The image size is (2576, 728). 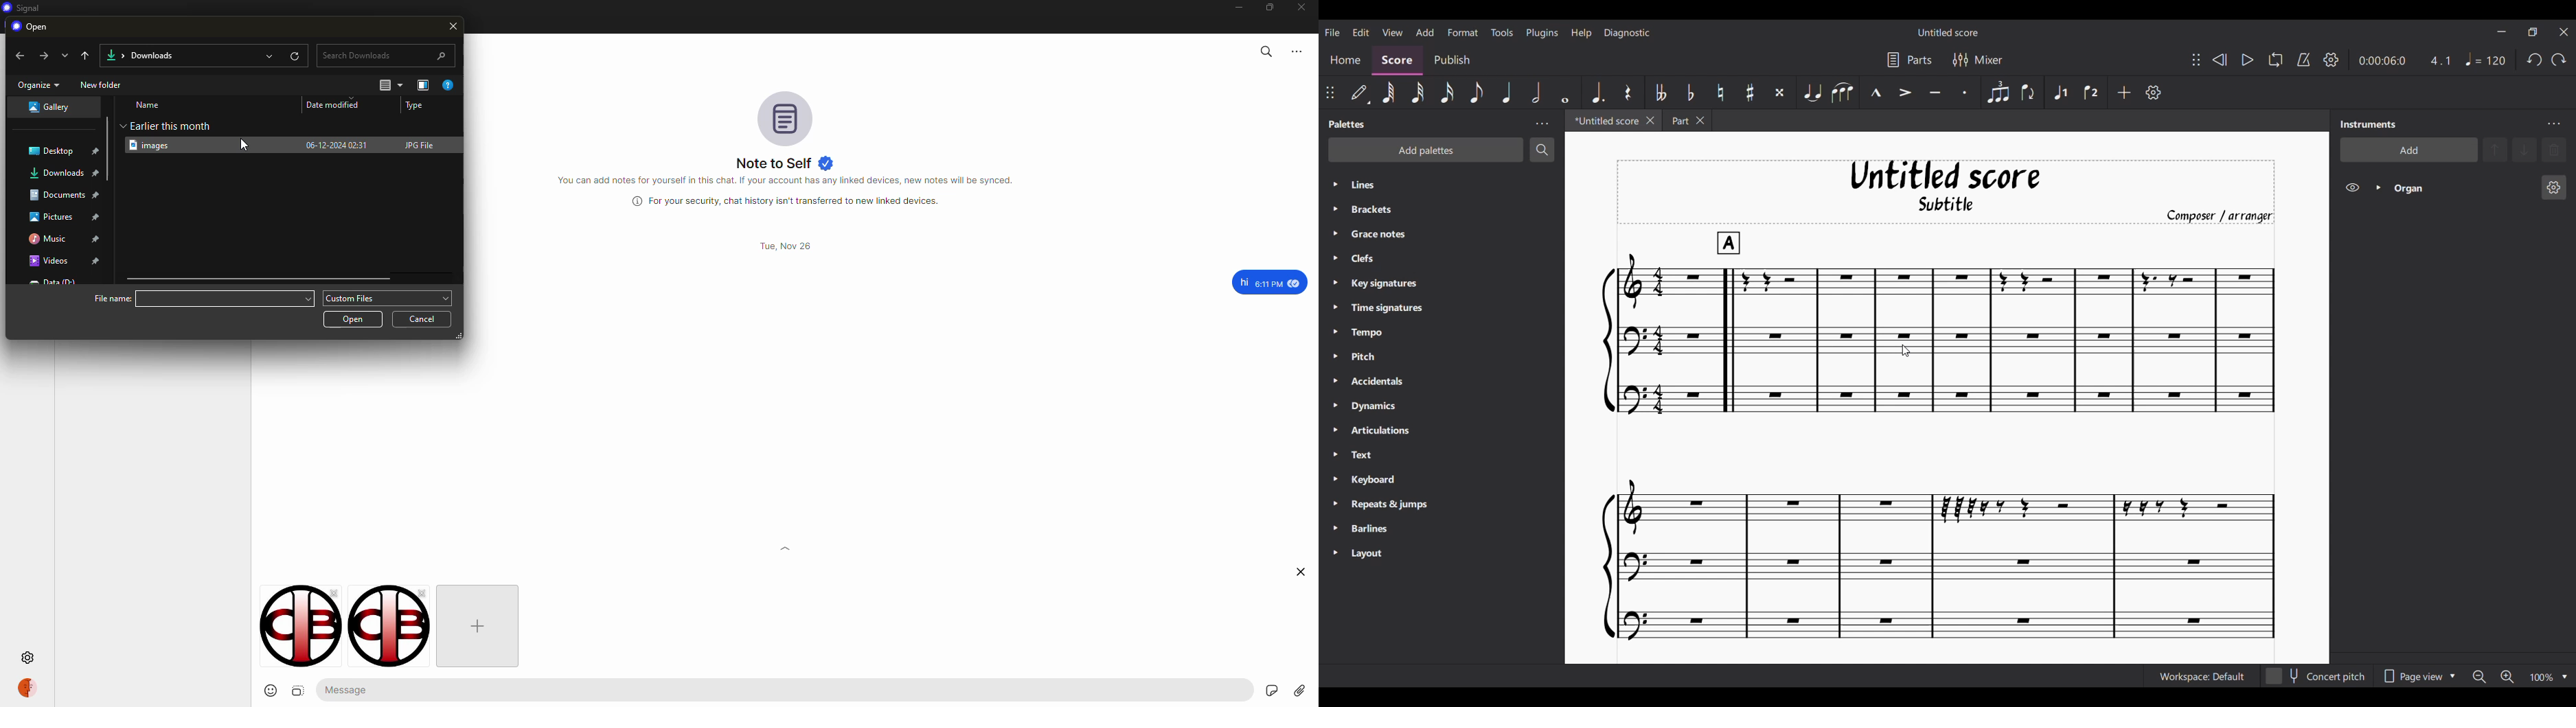 I want to click on back, so click(x=21, y=56).